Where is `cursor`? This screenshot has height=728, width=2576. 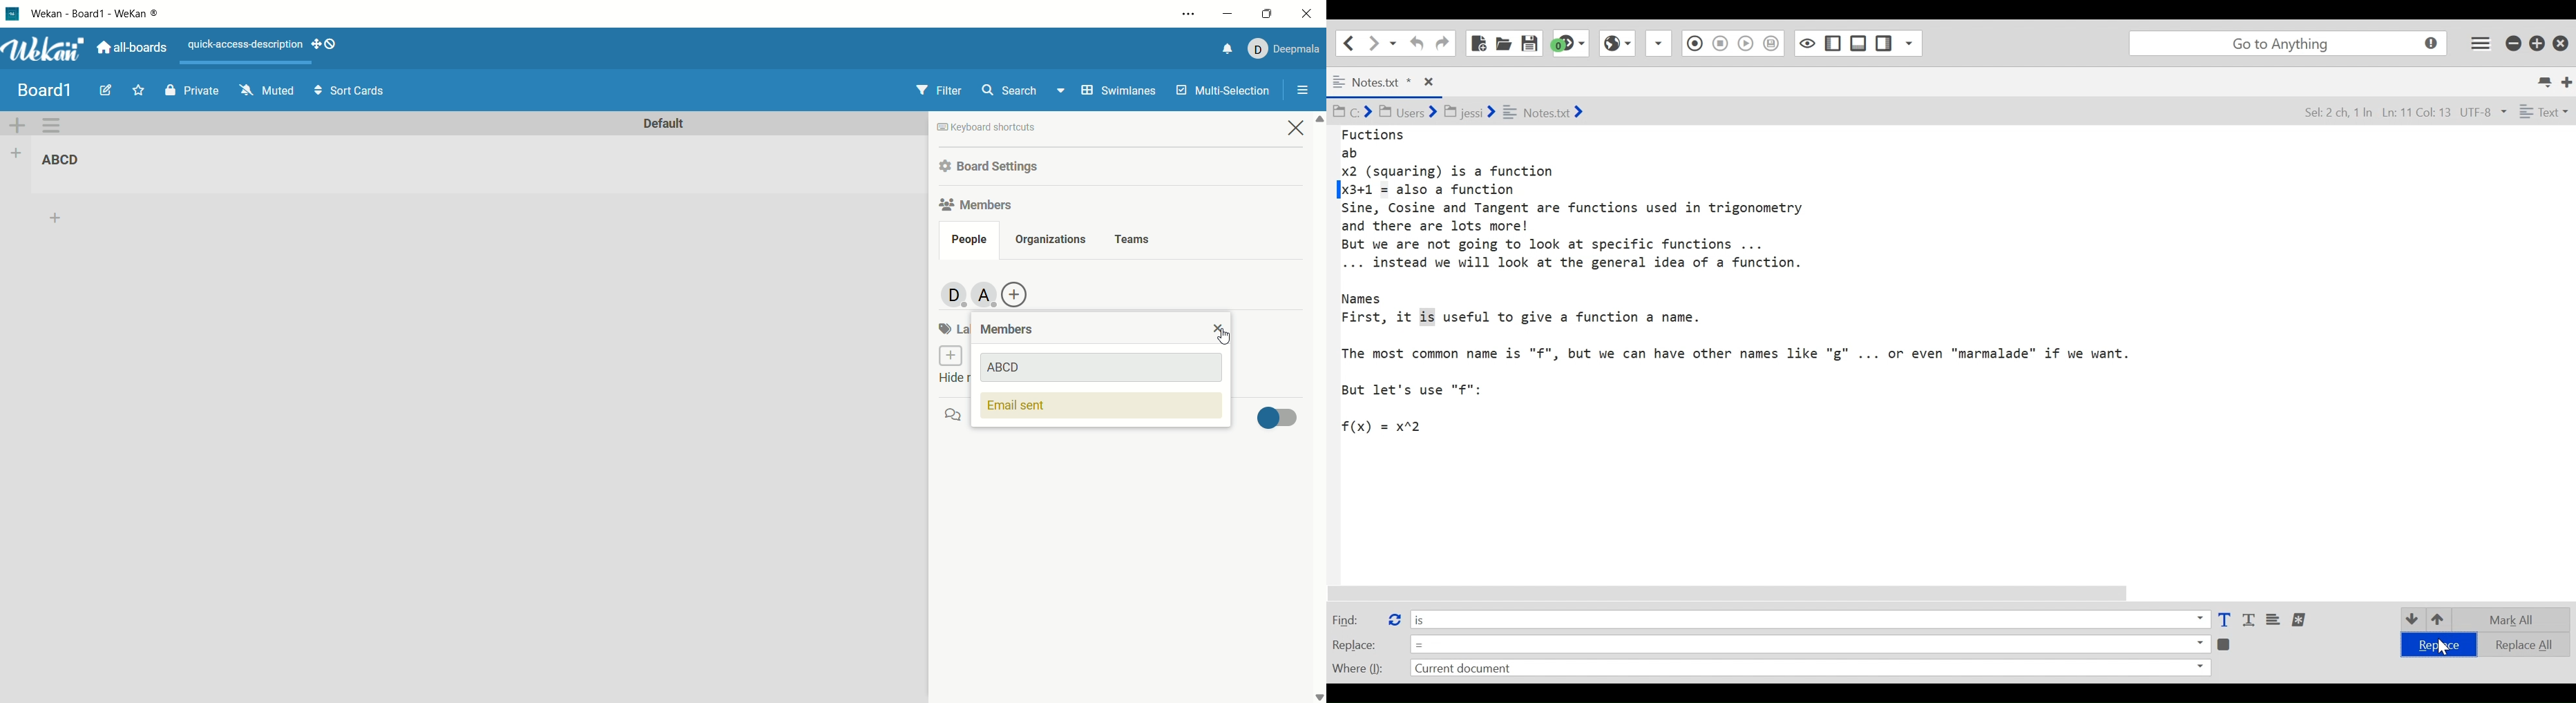
cursor is located at coordinates (1218, 334).